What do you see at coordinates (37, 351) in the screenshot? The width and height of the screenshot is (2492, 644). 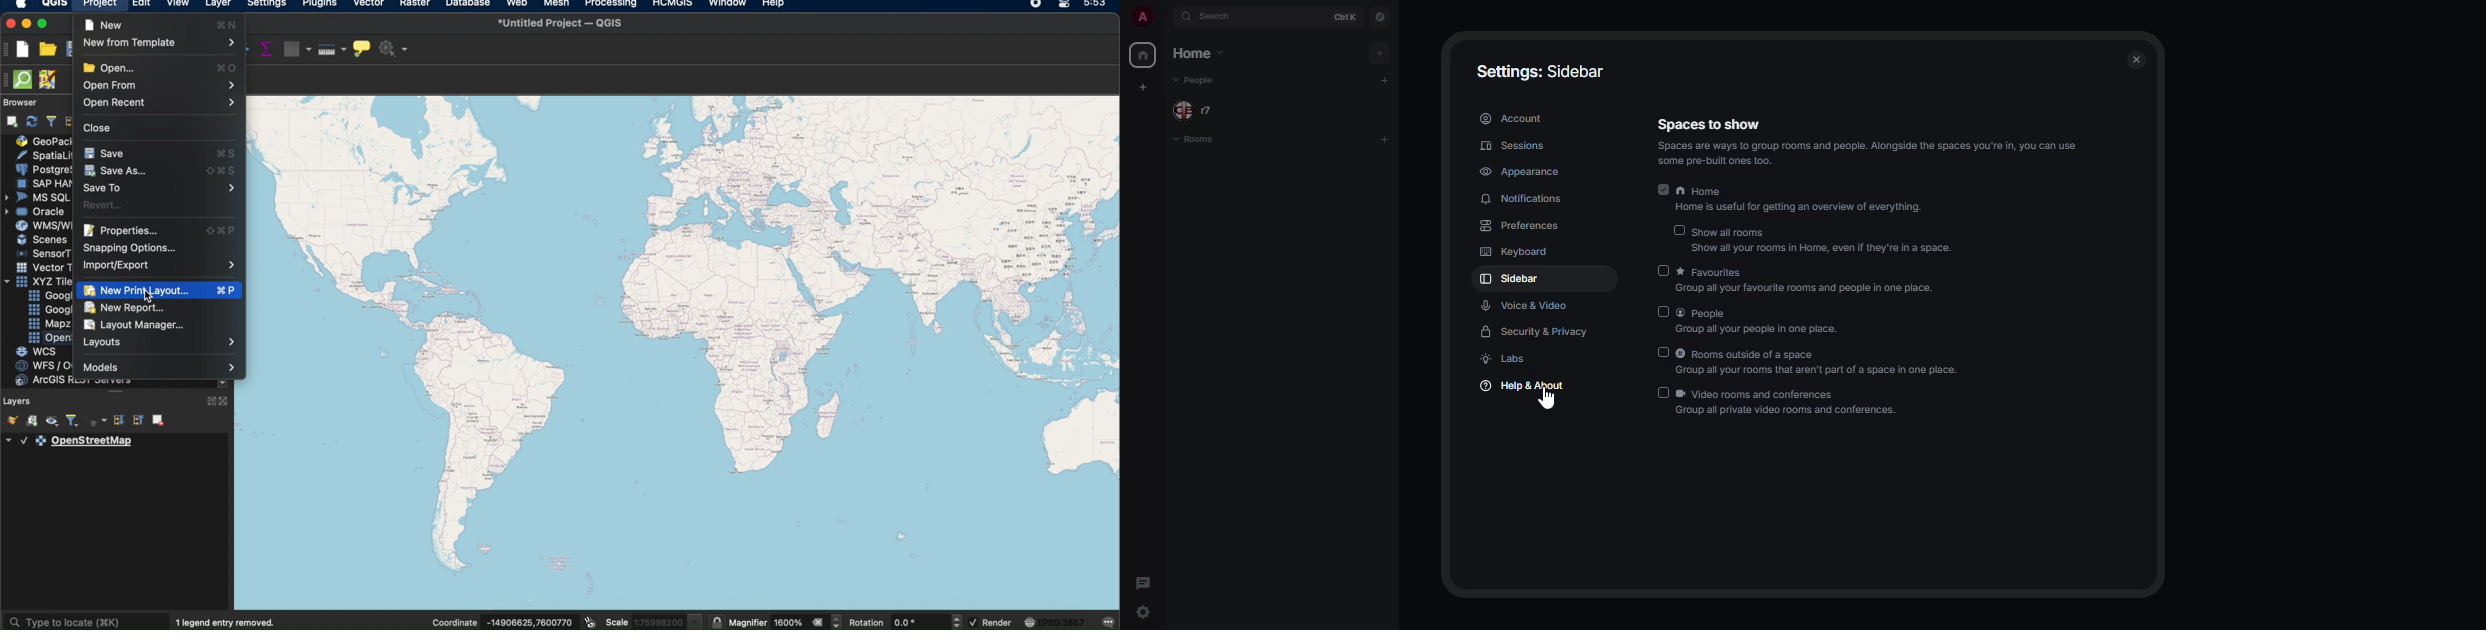 I see `WCs` at bounding box center [37, 351].